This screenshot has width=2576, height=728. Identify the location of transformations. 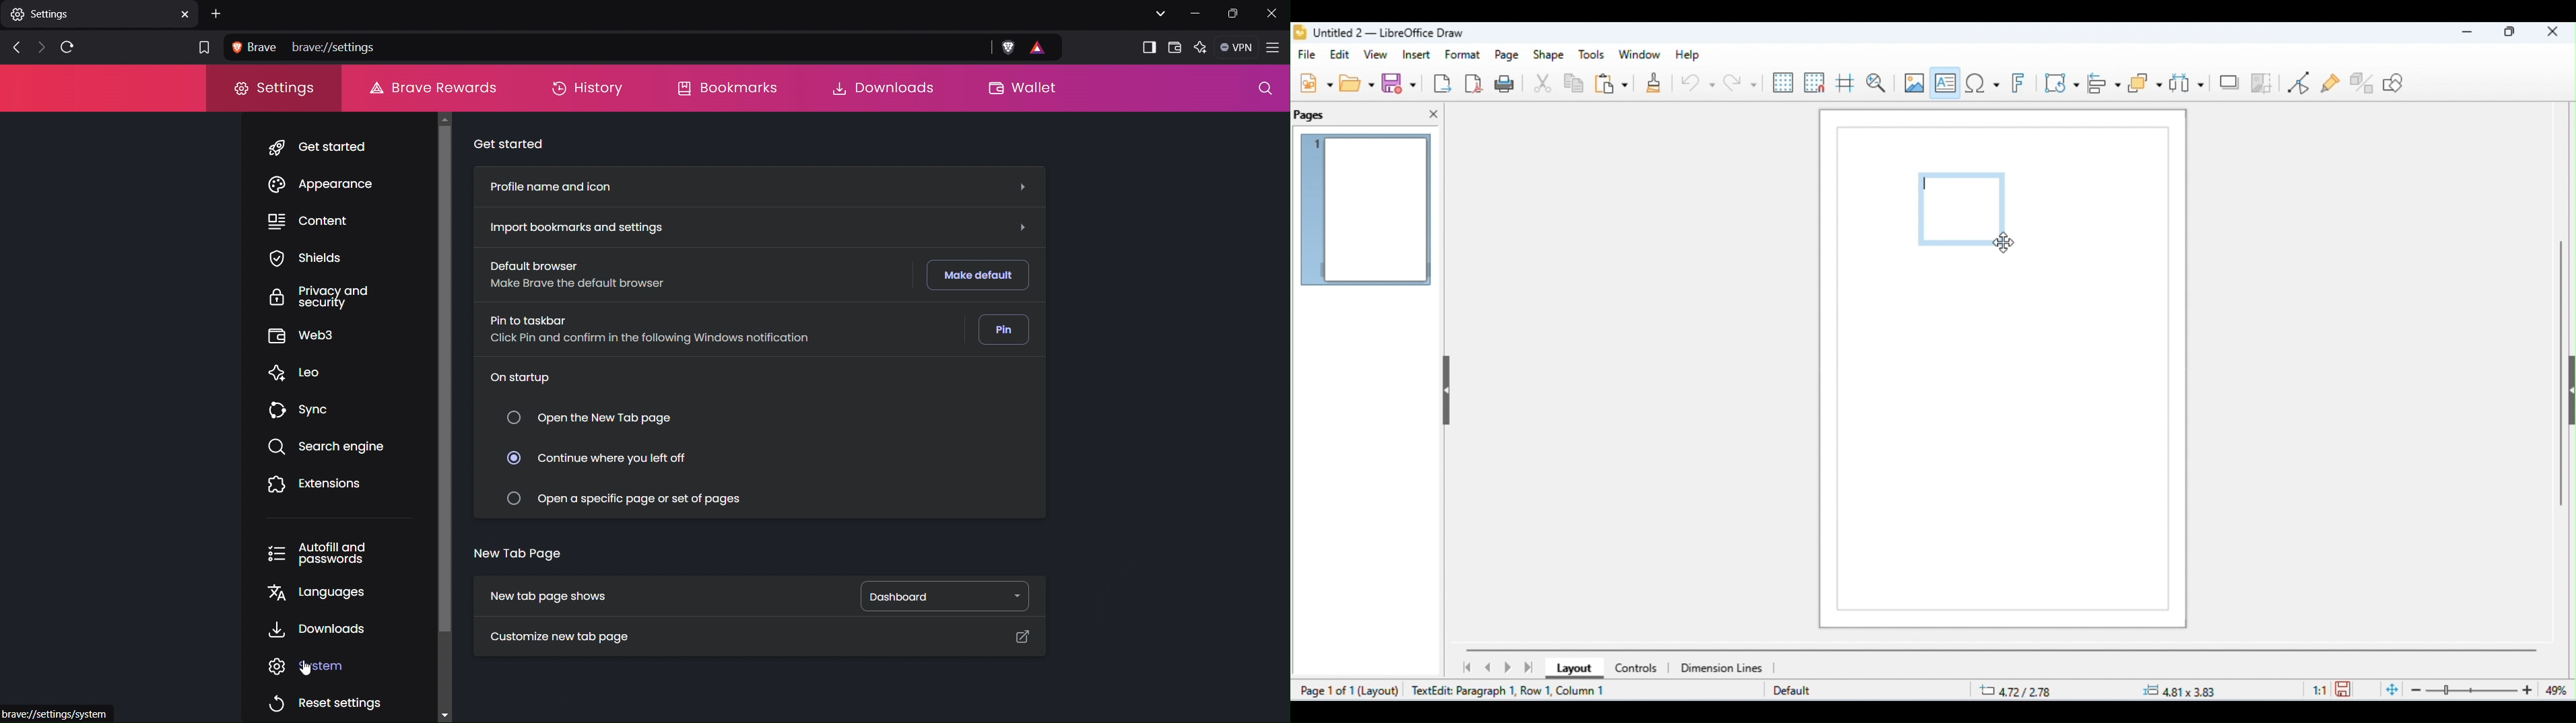
(2063, 82).